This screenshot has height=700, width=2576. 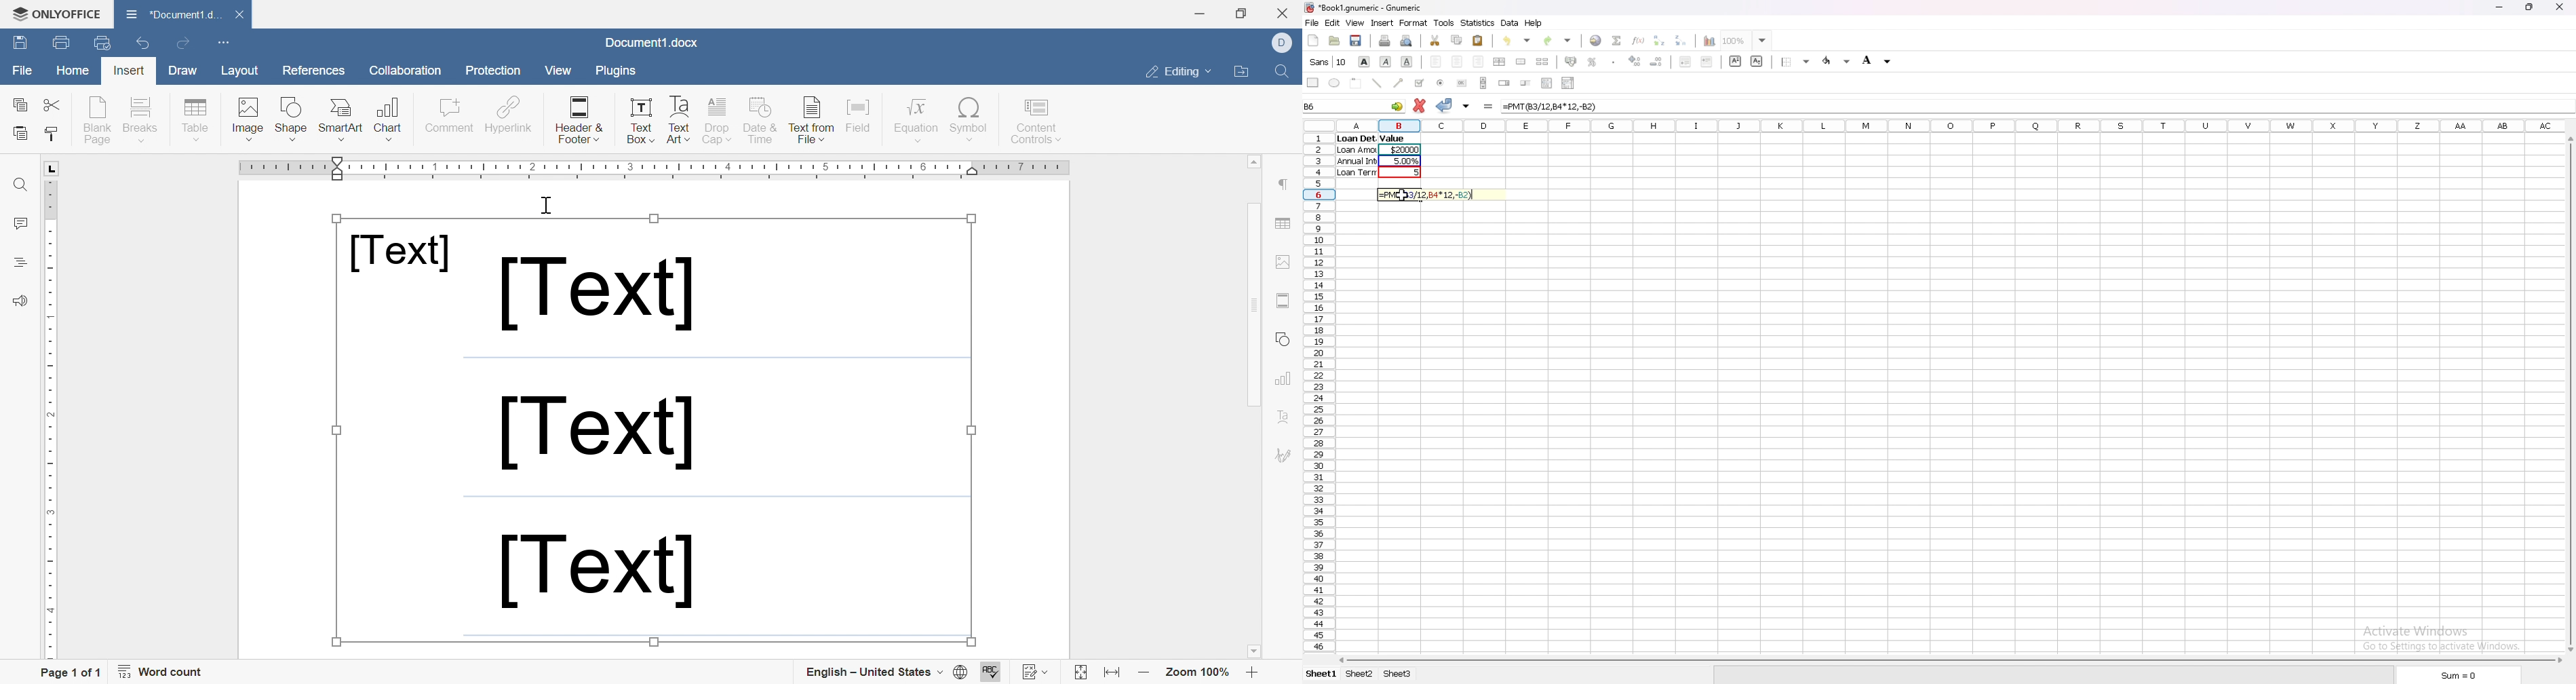 What do you see at coordinates (1285, 71) in the screenshot?
I see `Find` at bounding box center [1285, 71].